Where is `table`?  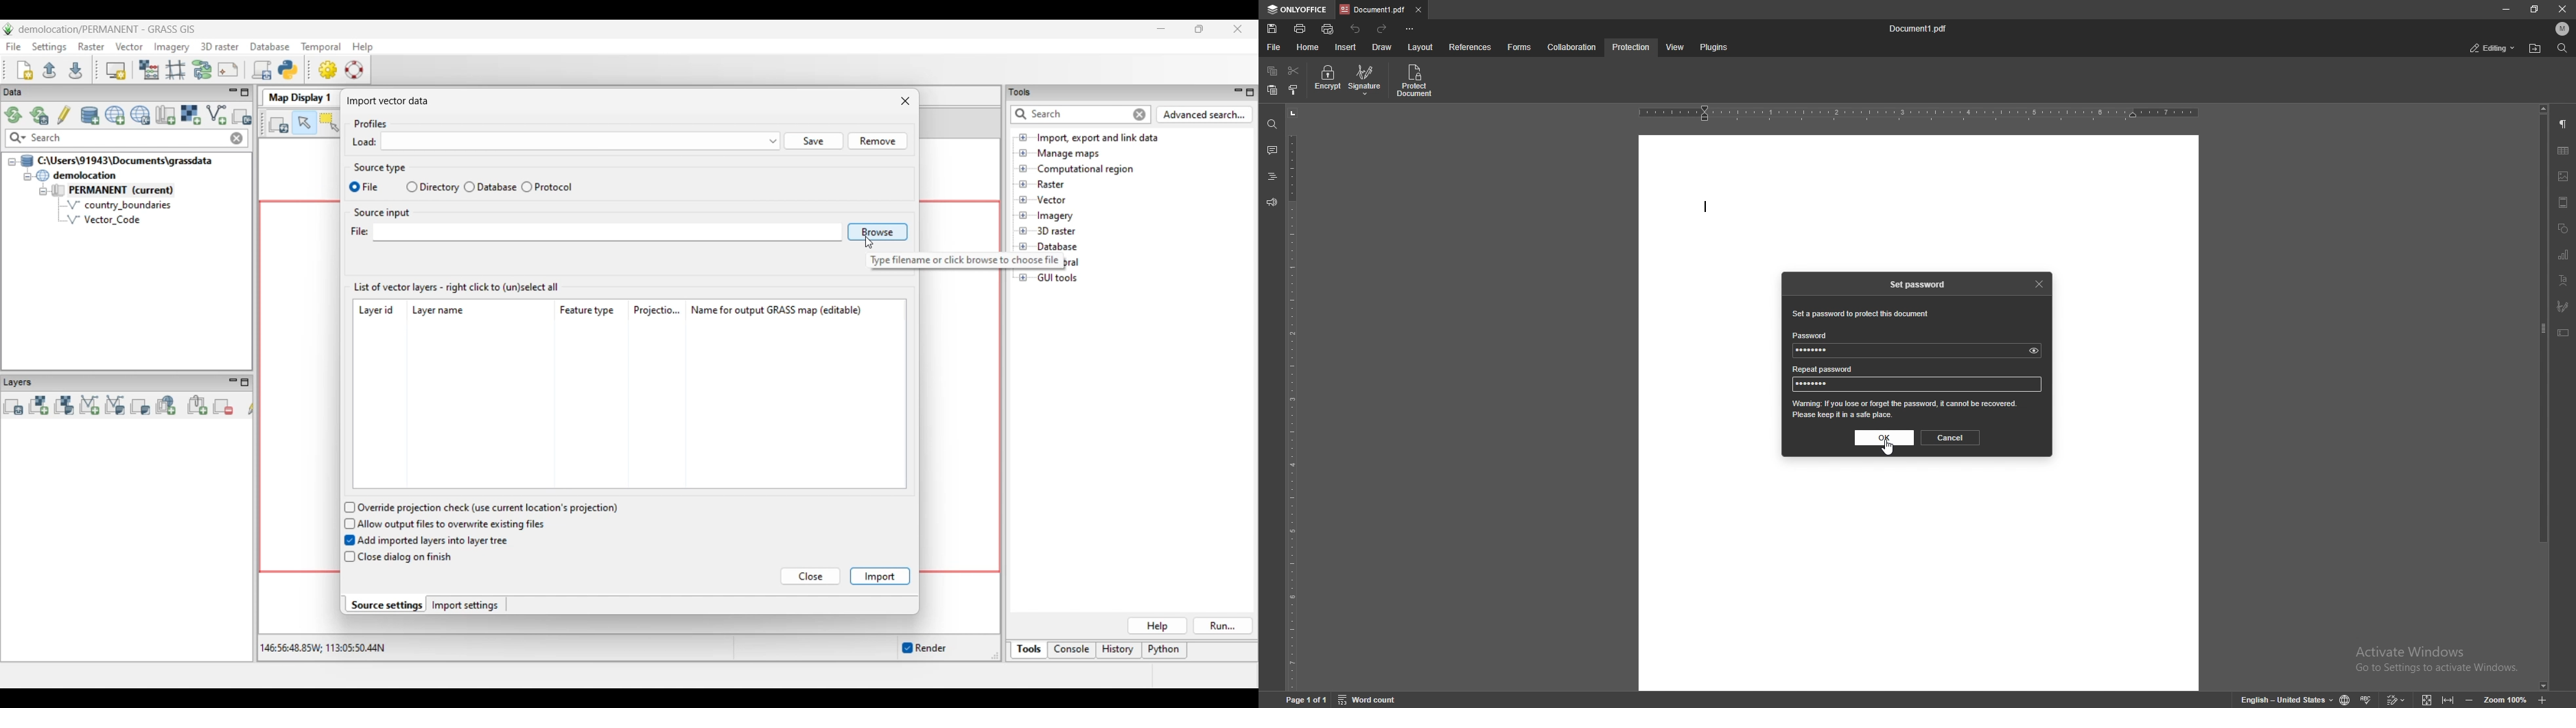 table is located at coordinates (2565, 152).